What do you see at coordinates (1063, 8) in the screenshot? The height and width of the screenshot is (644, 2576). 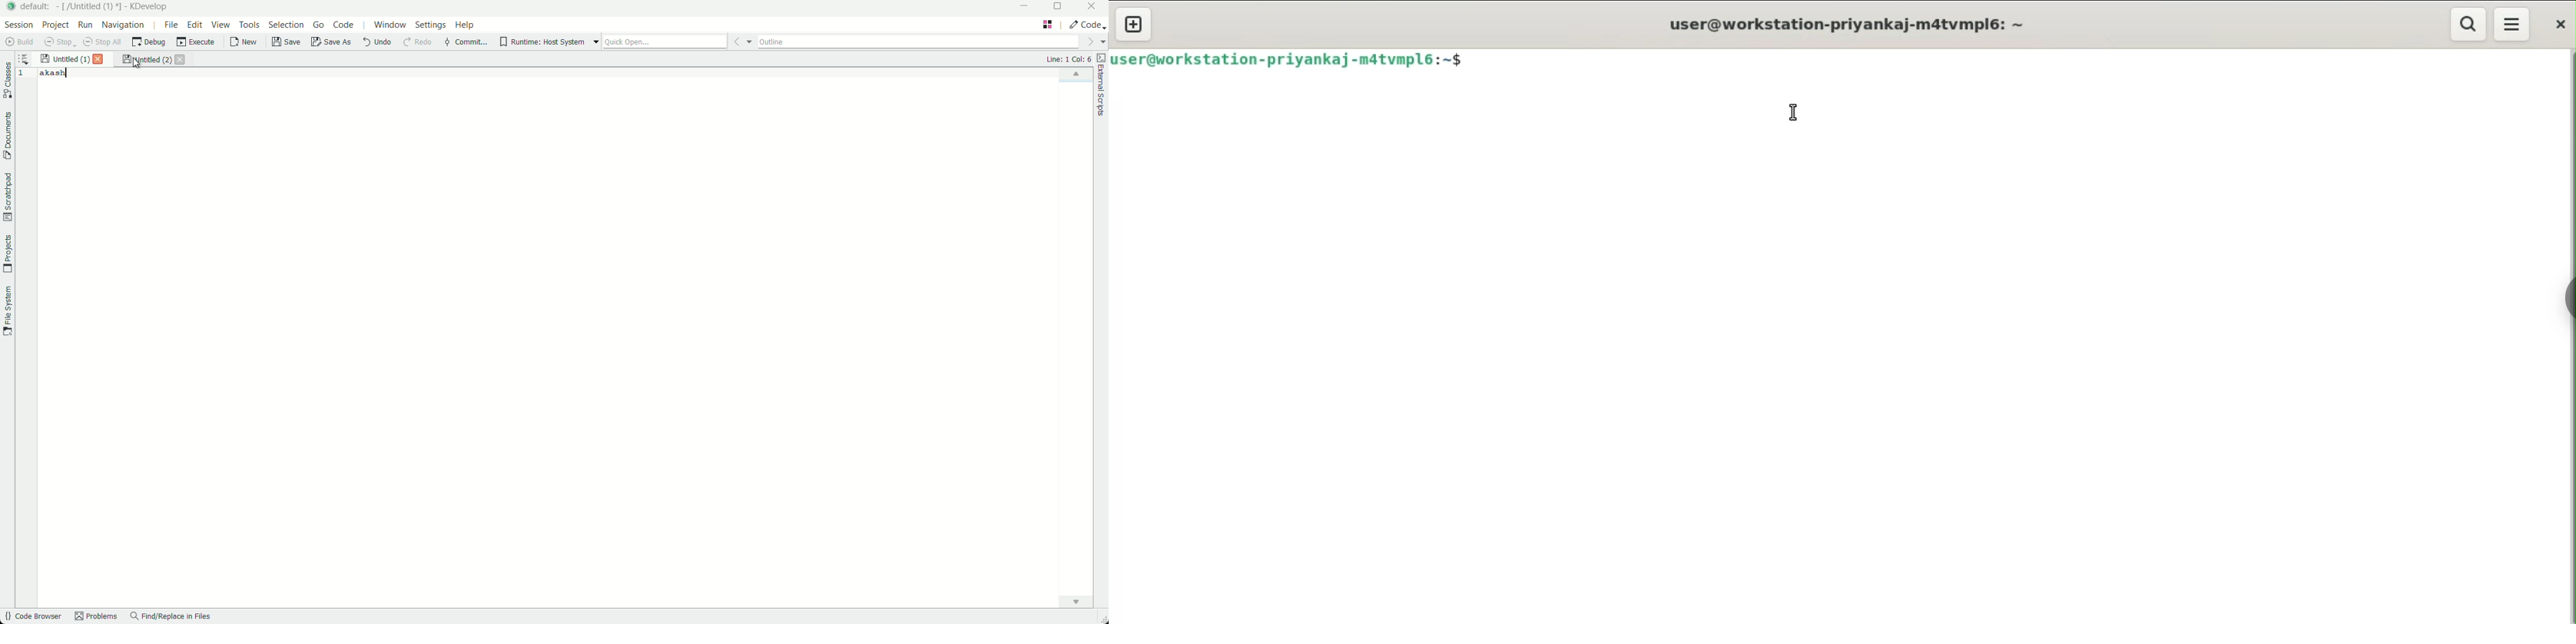 I see `maximize or restore` at bounding box center [1063, 8].